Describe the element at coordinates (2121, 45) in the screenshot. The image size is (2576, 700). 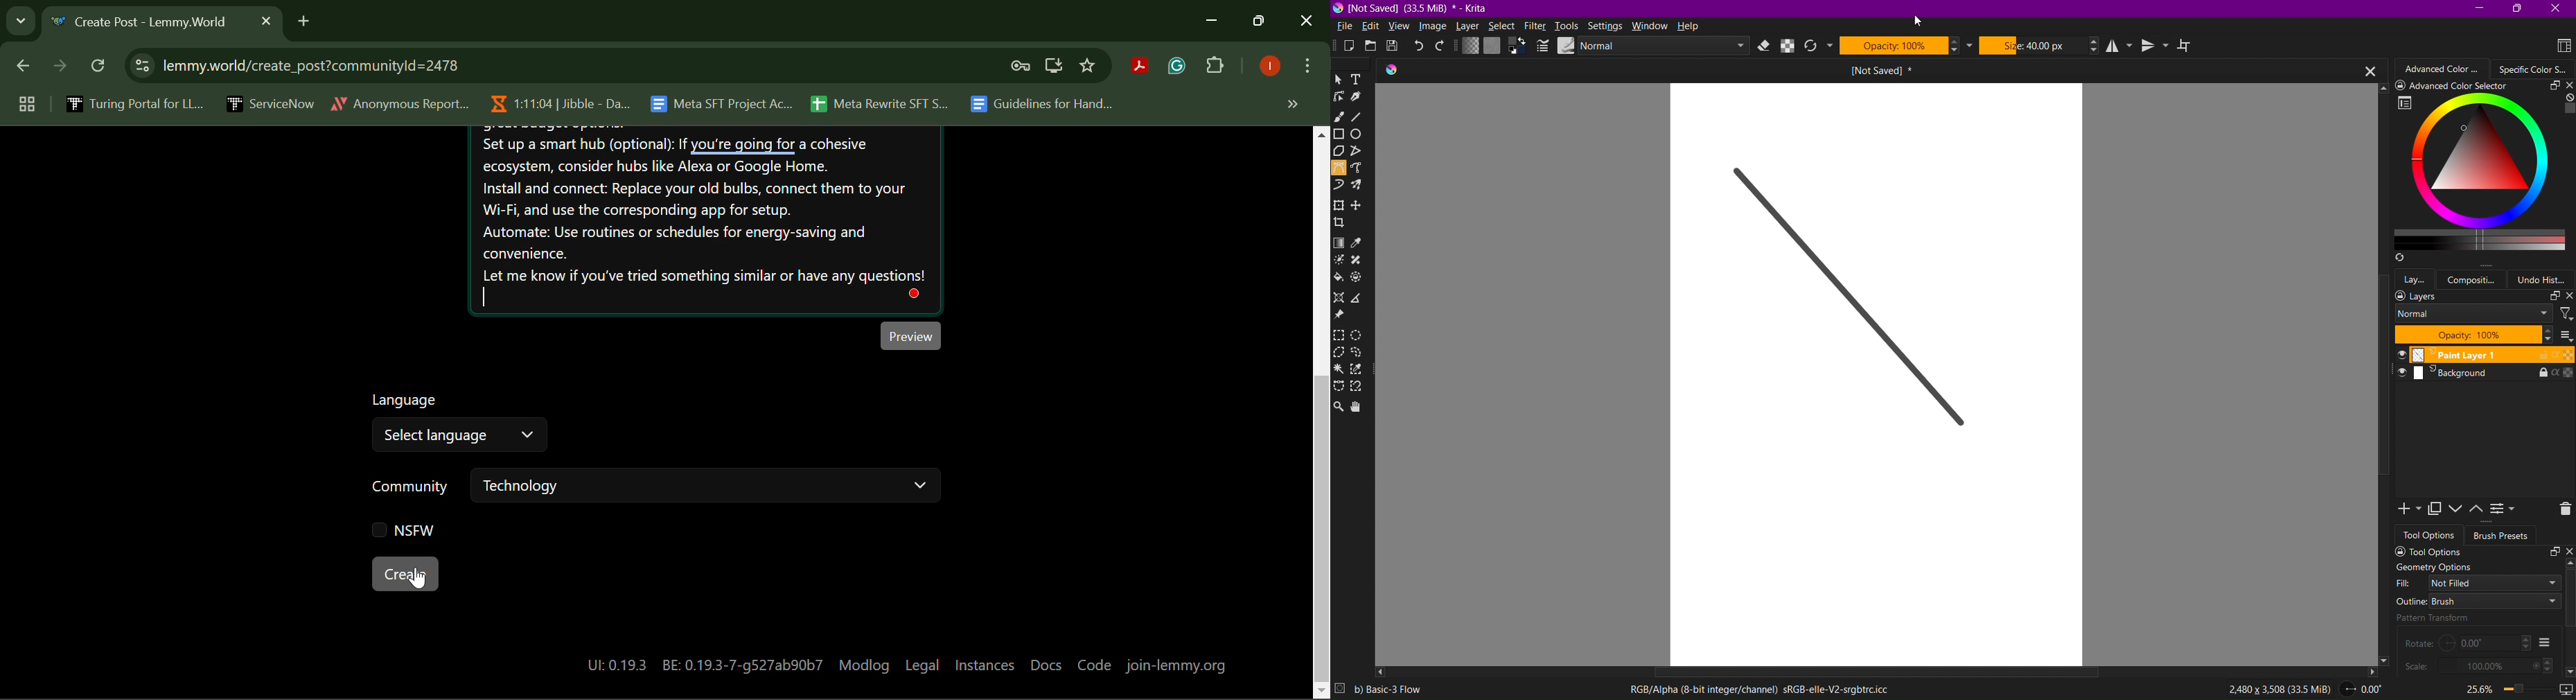
I see `Horizontal Mirror Tool` at that location.